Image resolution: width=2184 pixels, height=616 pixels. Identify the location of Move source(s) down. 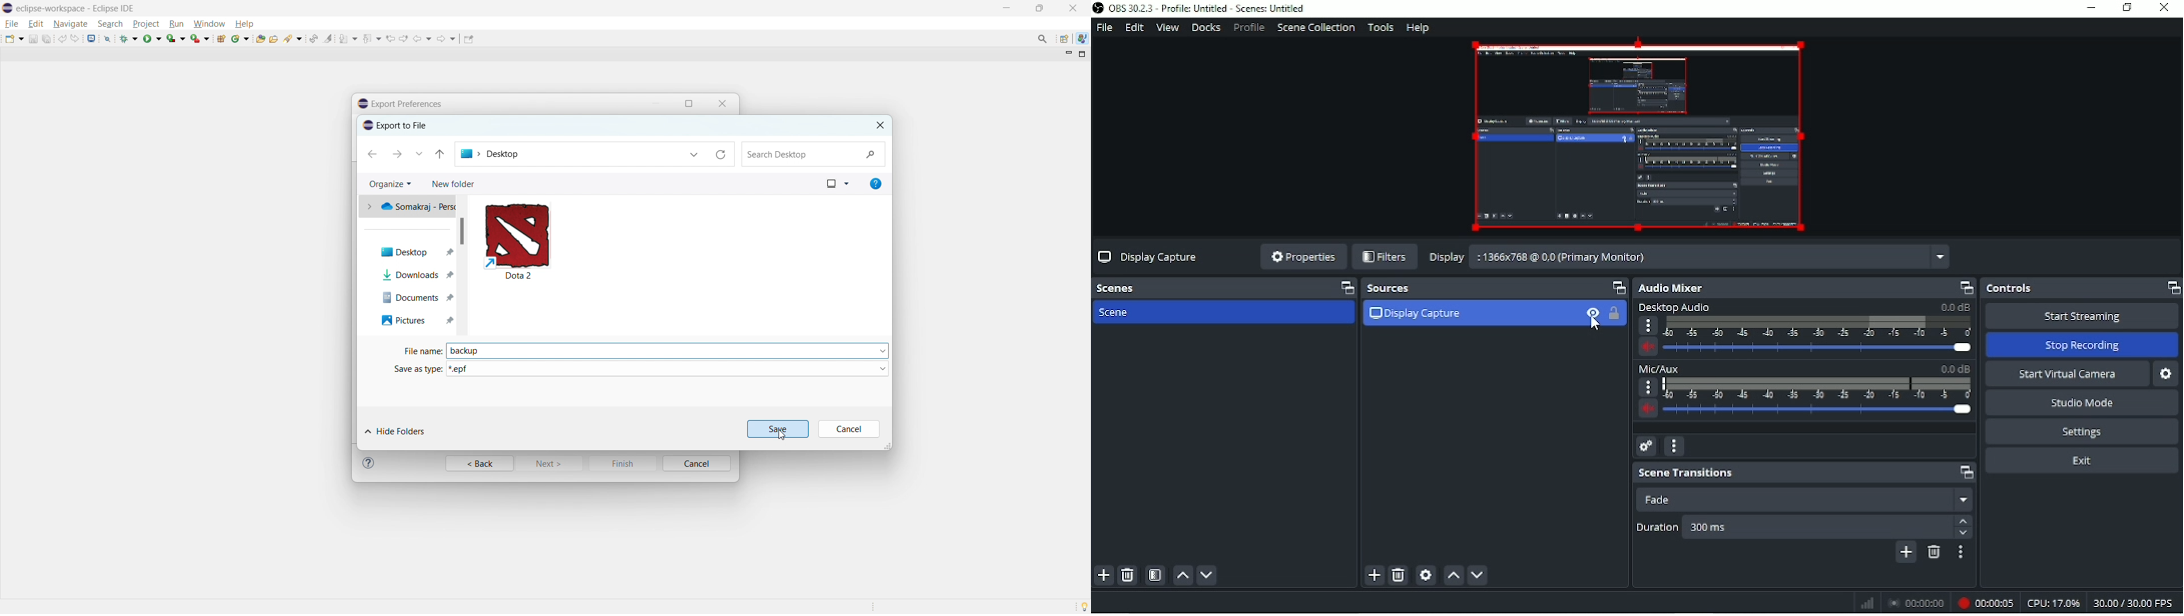
(1478, 576).